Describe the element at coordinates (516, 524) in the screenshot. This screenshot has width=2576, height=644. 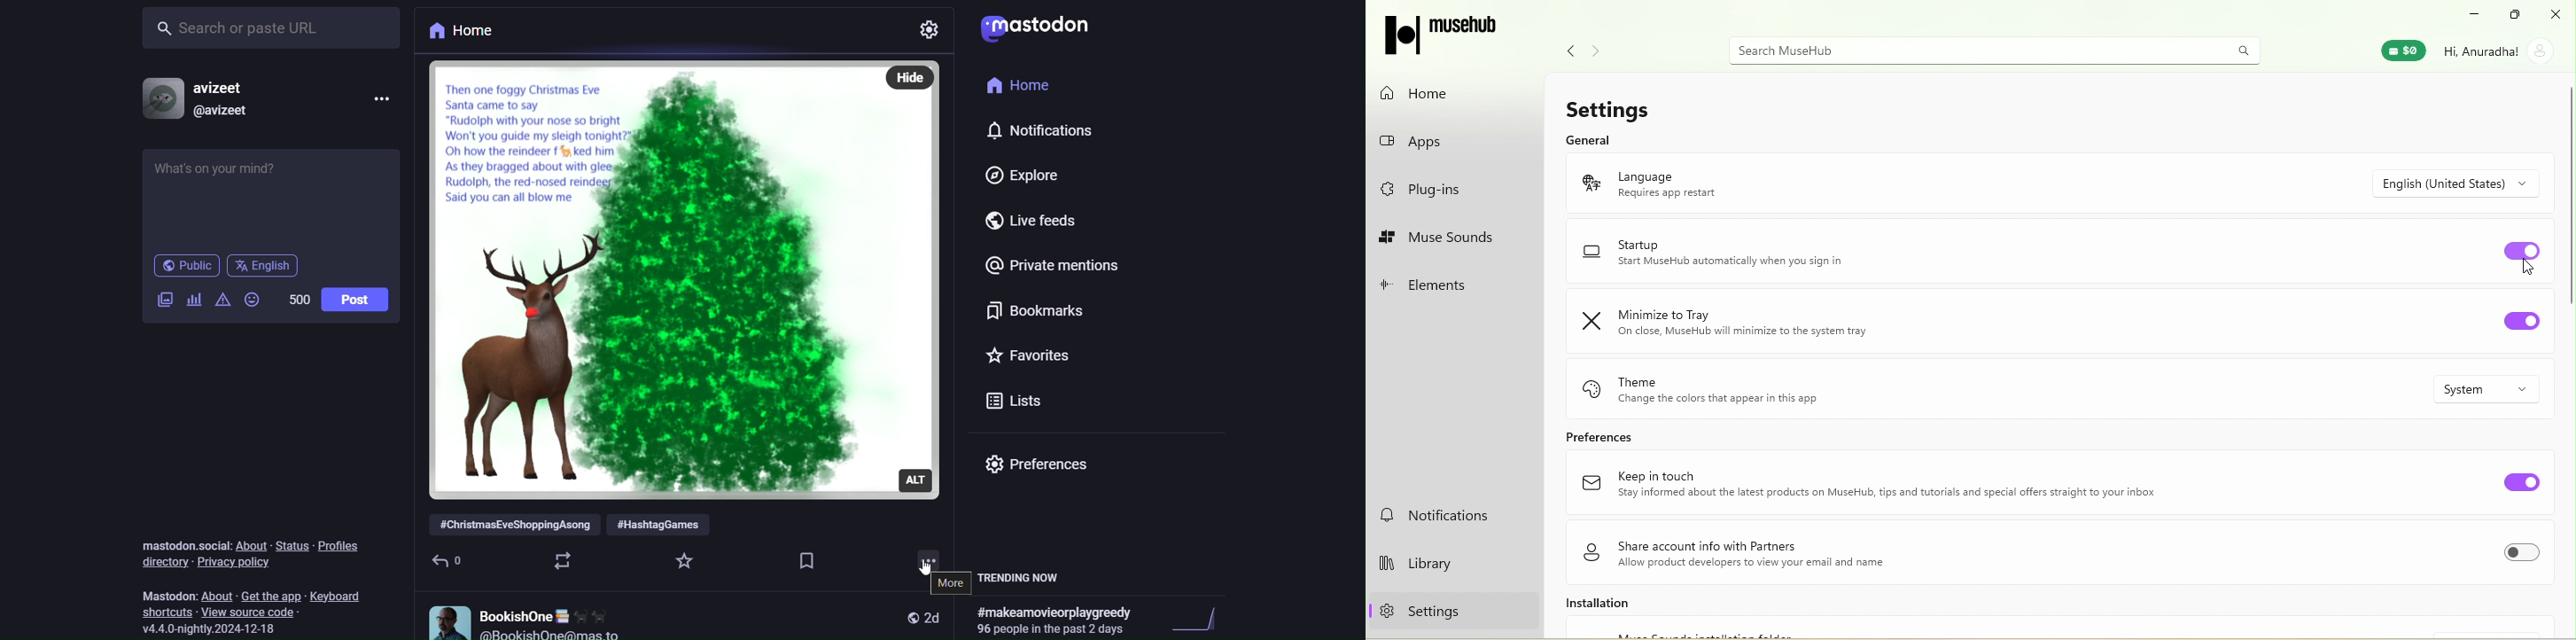
I see `#ChristmasEveShoppingAsong` at that location.